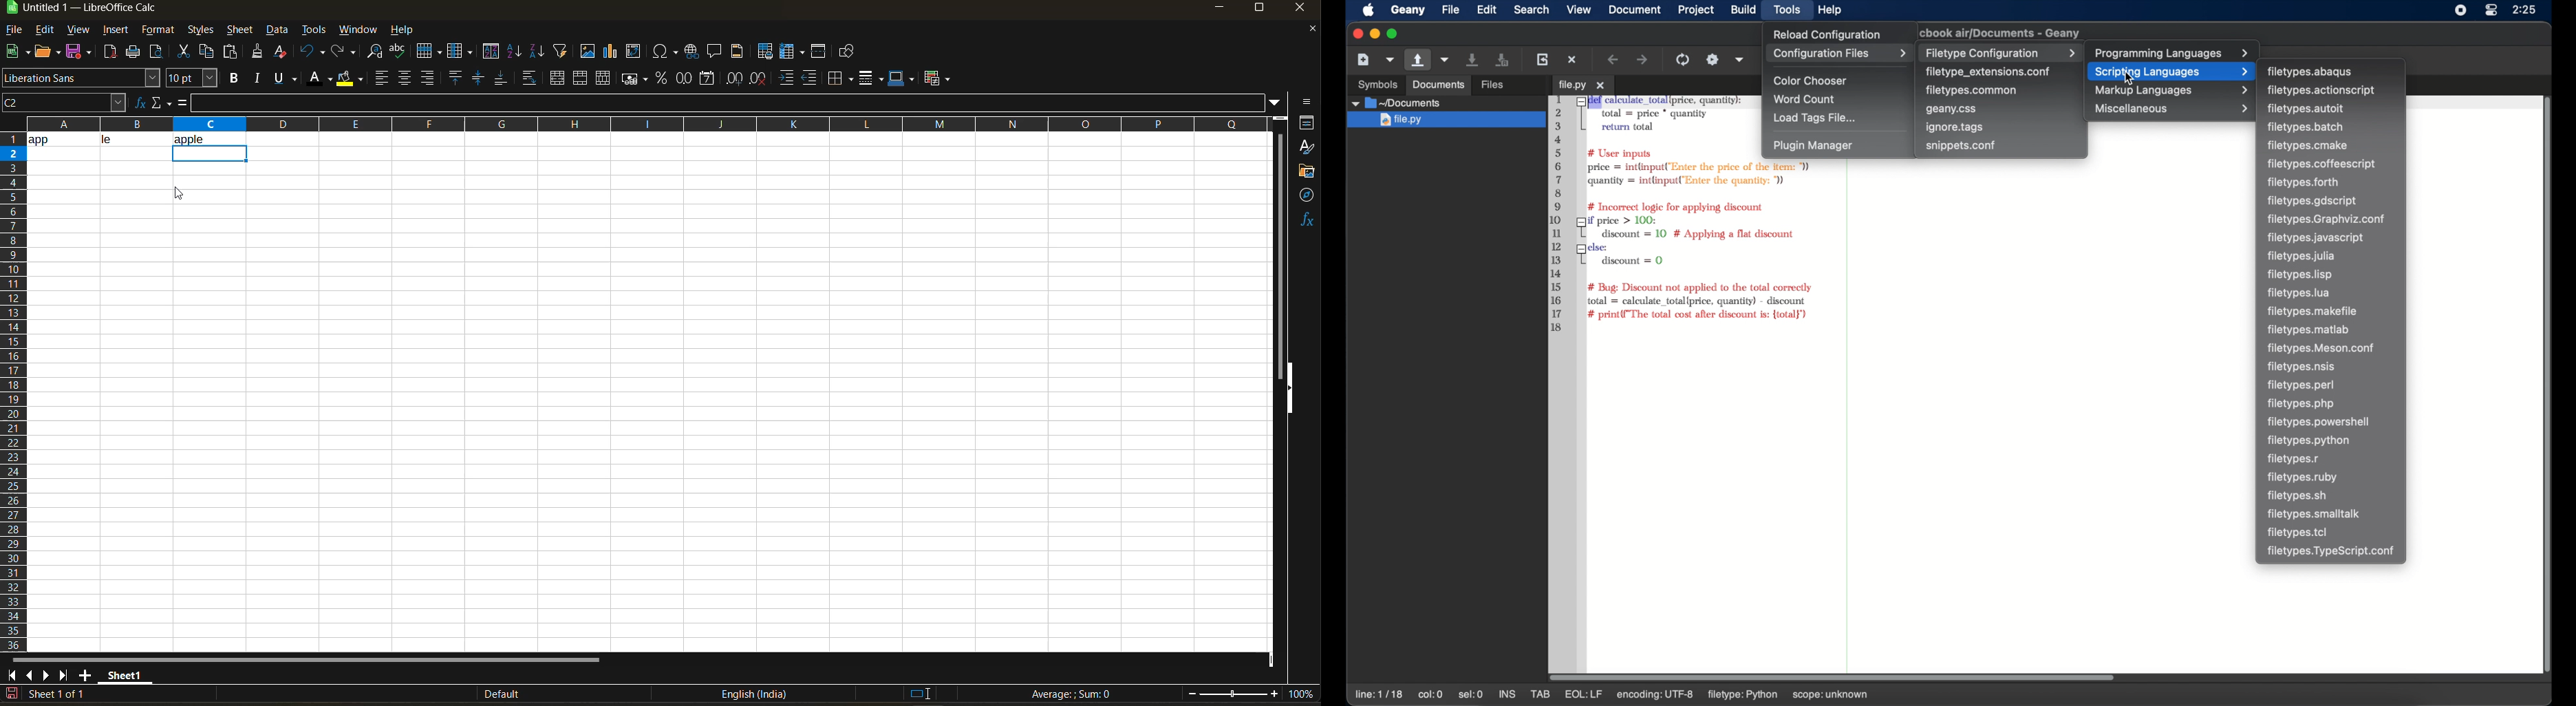  Describe the element at coordinates (2301, 256) in the screenshot. I see `filetypes` at that location.